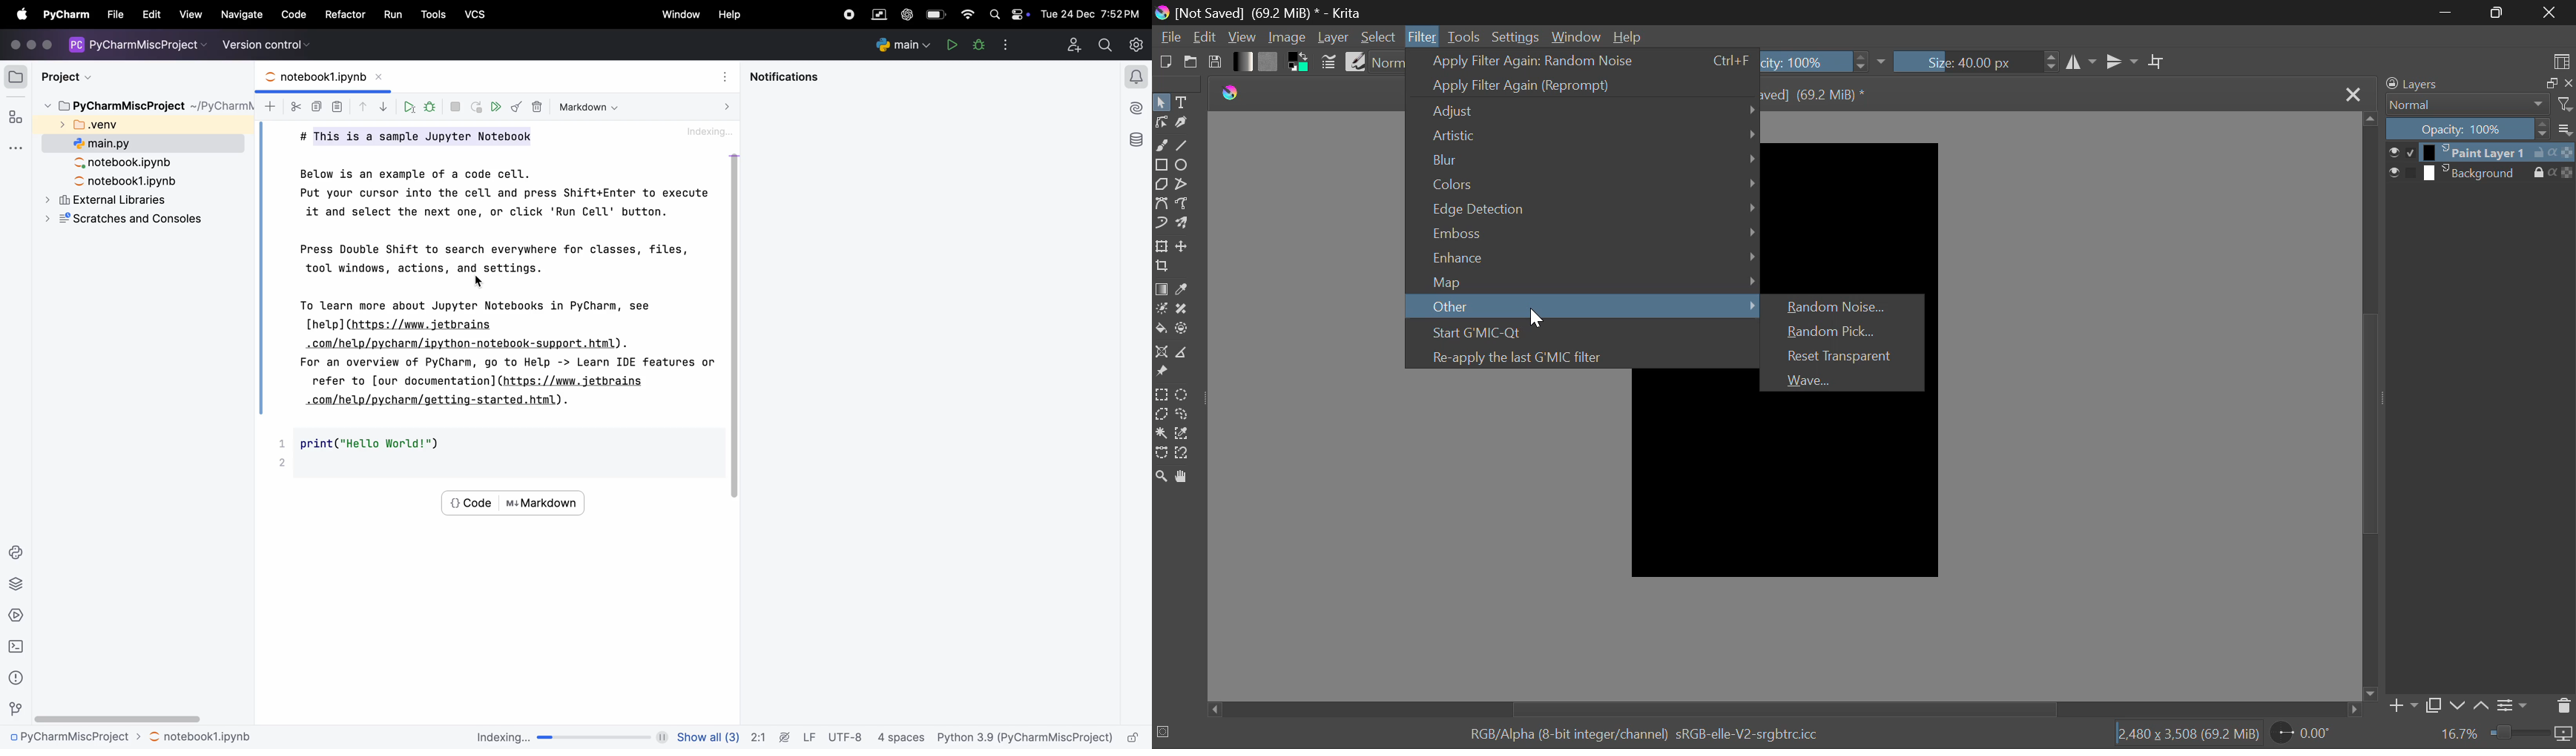  Describe the element at coordinates (156, 108) in the screenshot. I see `PyCharmMiscProject ~/PyCharm` at that location.